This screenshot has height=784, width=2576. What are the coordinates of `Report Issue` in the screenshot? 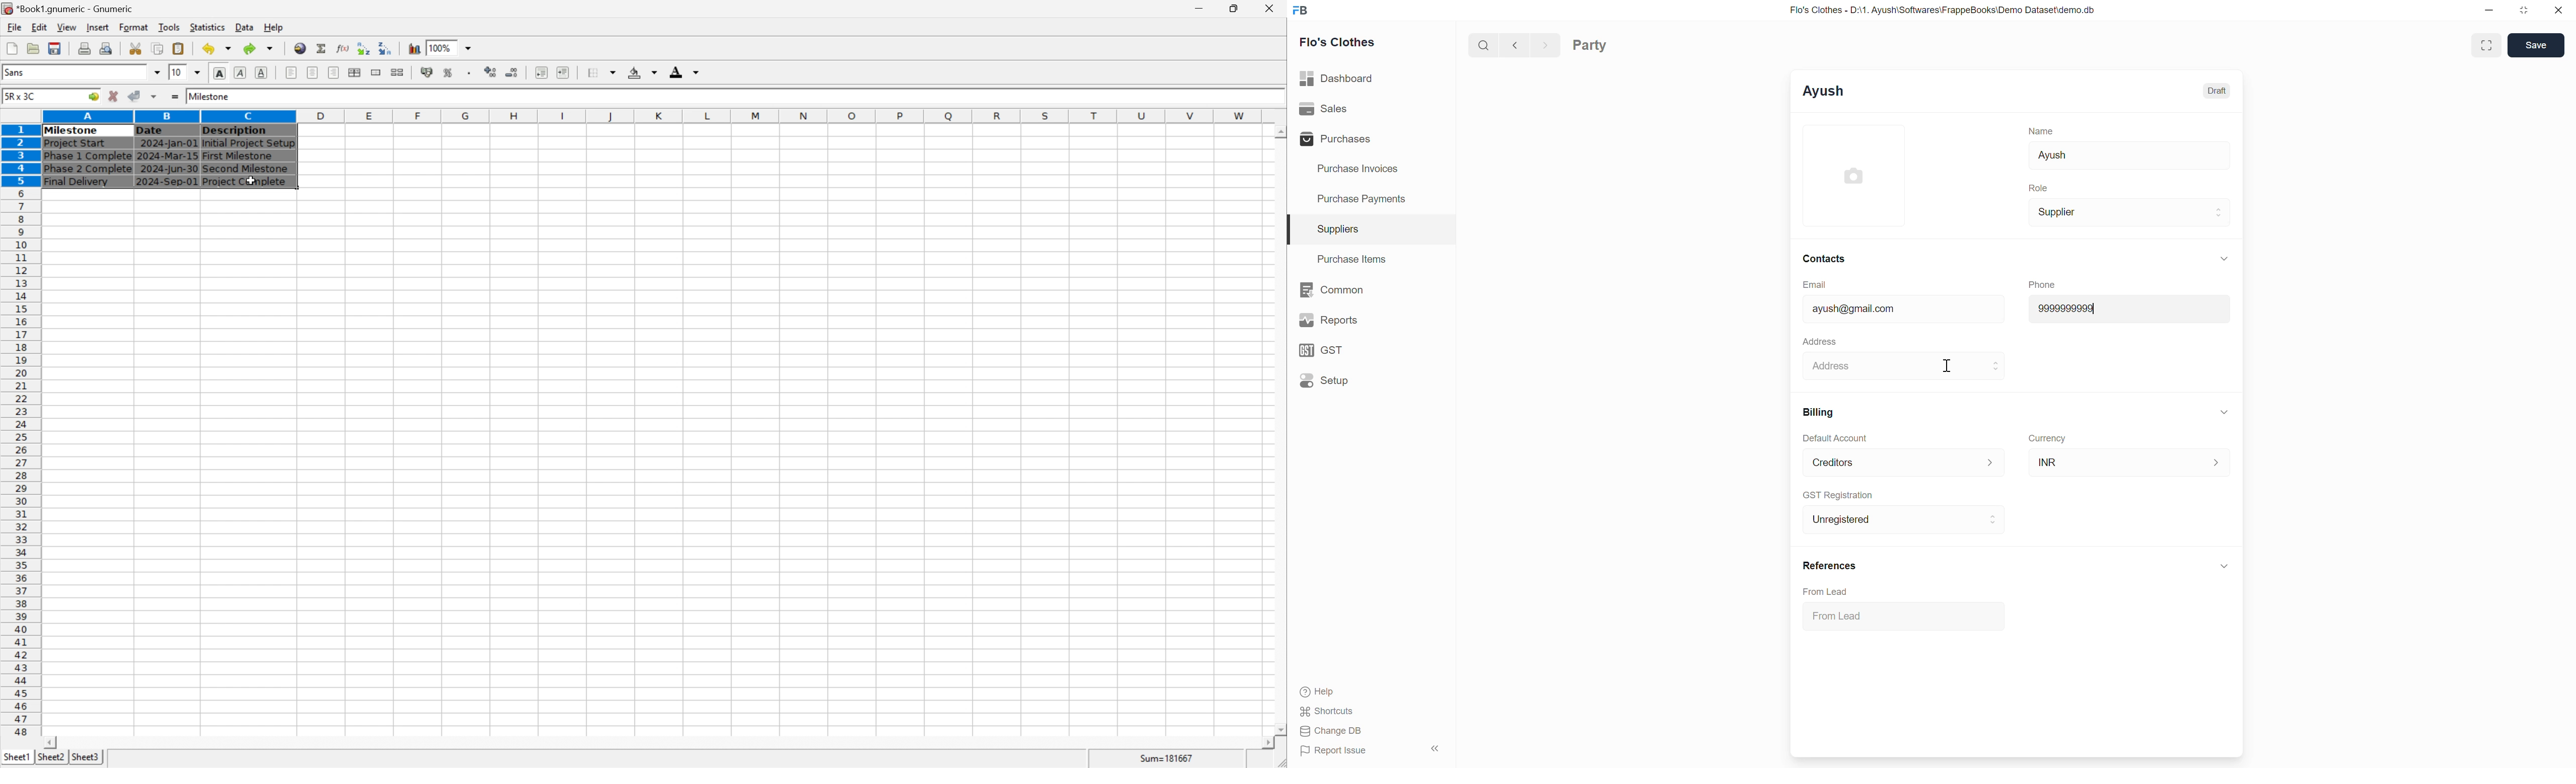 It's located at (1335, 751).